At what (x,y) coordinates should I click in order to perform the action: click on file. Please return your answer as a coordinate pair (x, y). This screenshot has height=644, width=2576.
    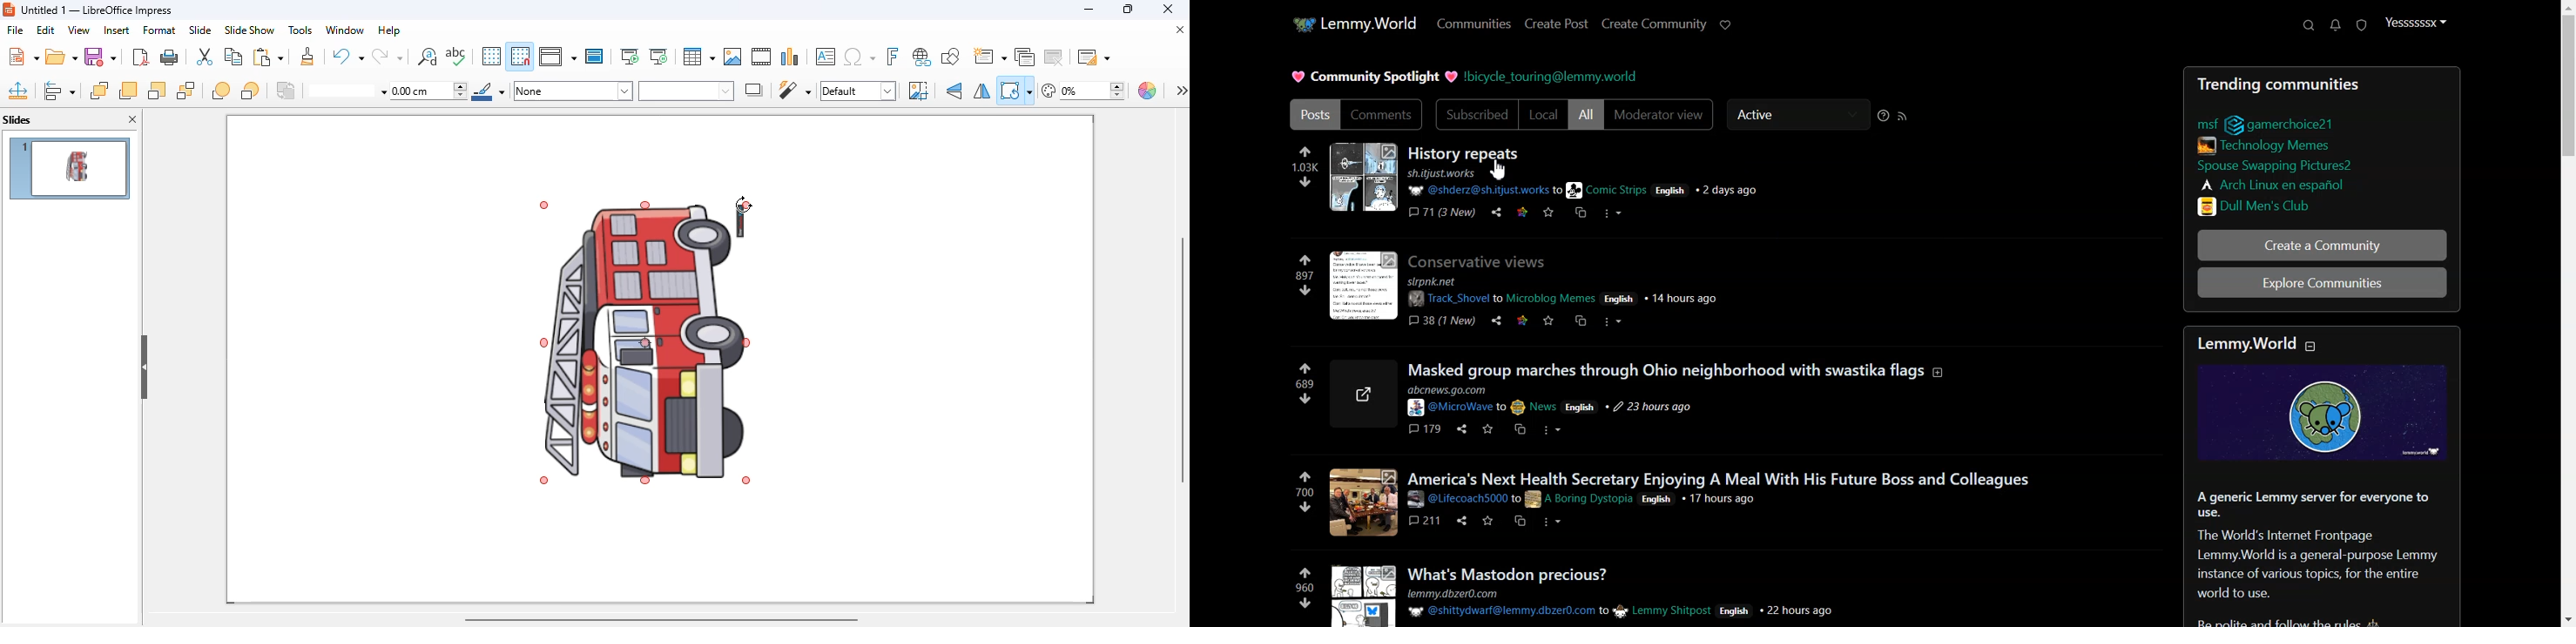
    Looking at the image, I should click on (16, 30).